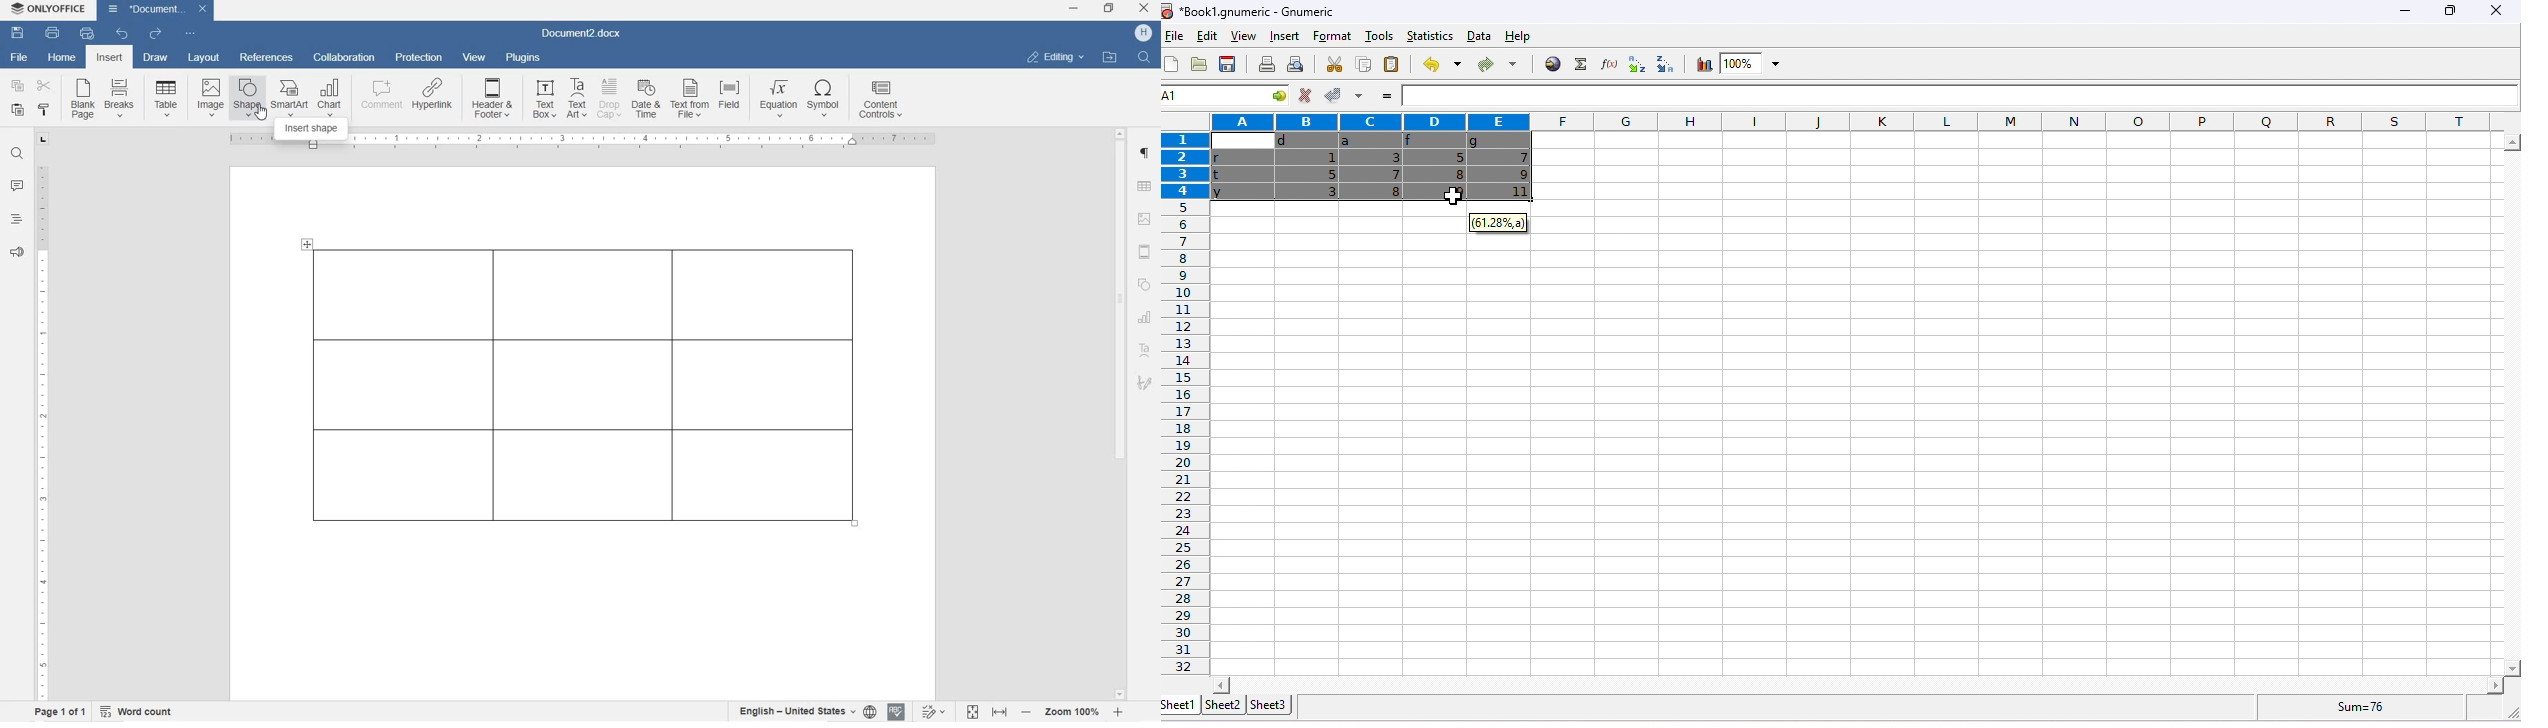  Describe the element at coordinates (1526, 38) in the screenshot. I see `help` at that location.